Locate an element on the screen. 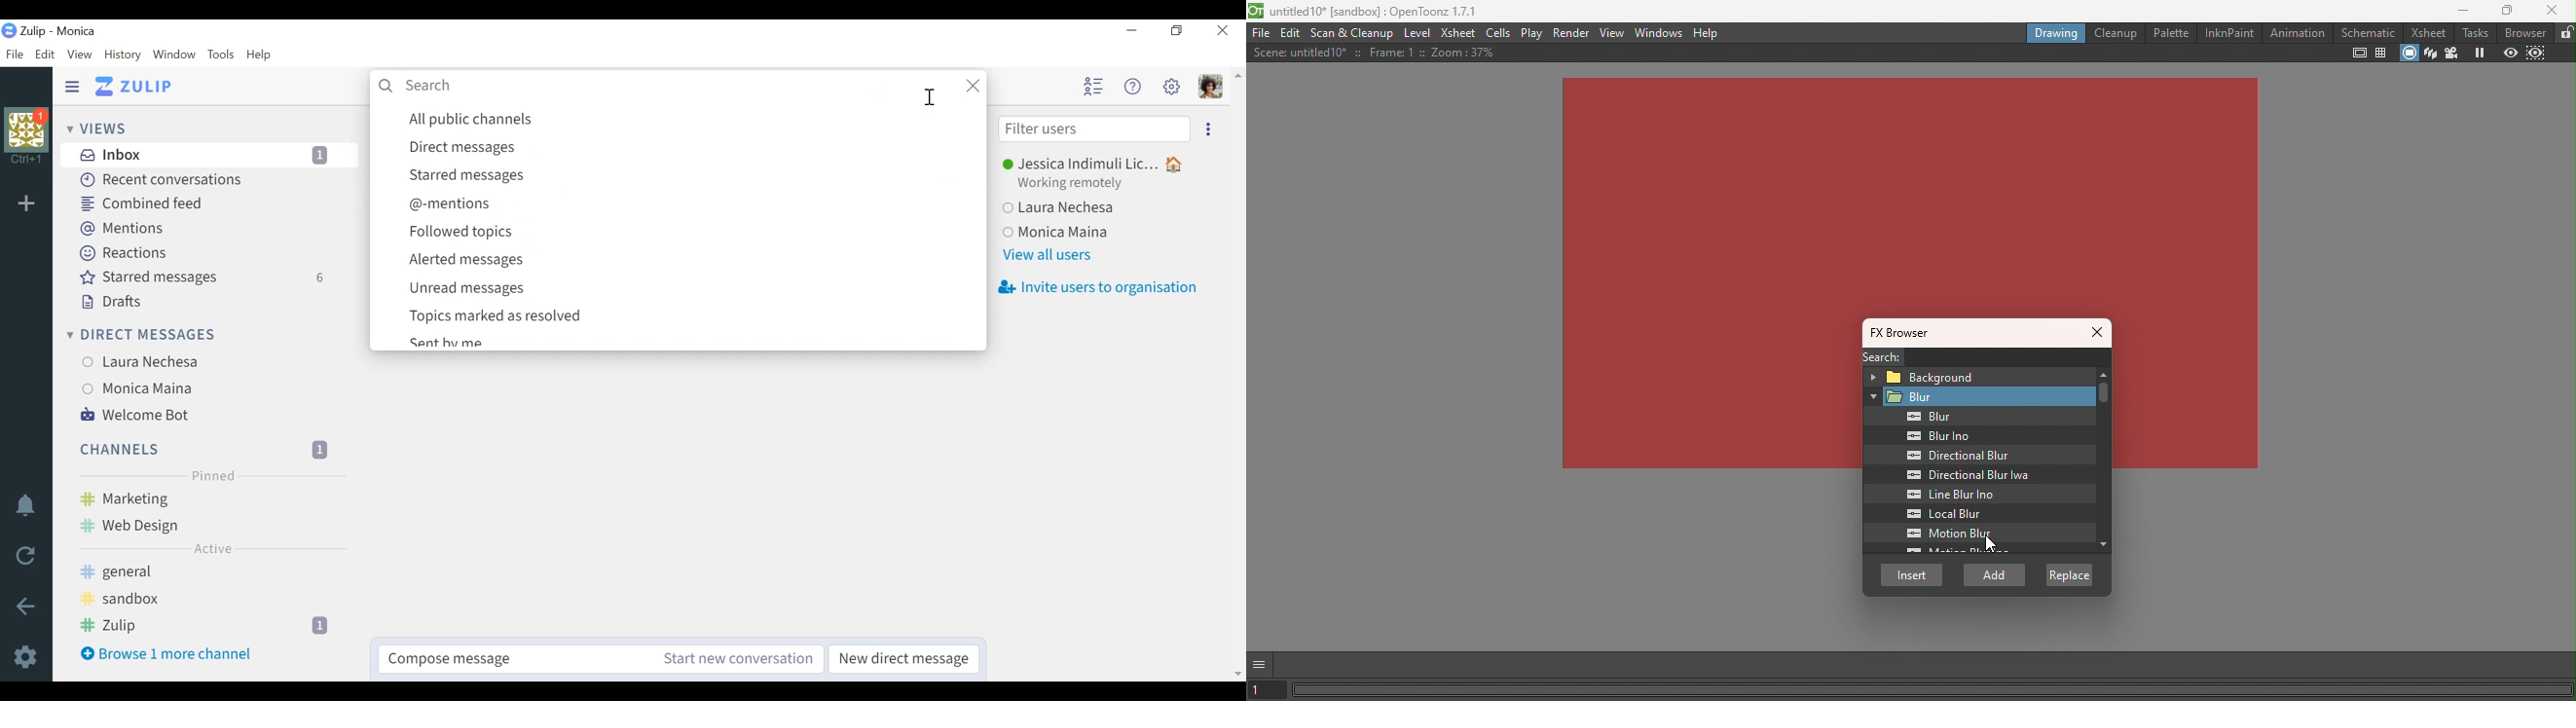  Compose message Start new conversation is located at coordinates (600, 659).